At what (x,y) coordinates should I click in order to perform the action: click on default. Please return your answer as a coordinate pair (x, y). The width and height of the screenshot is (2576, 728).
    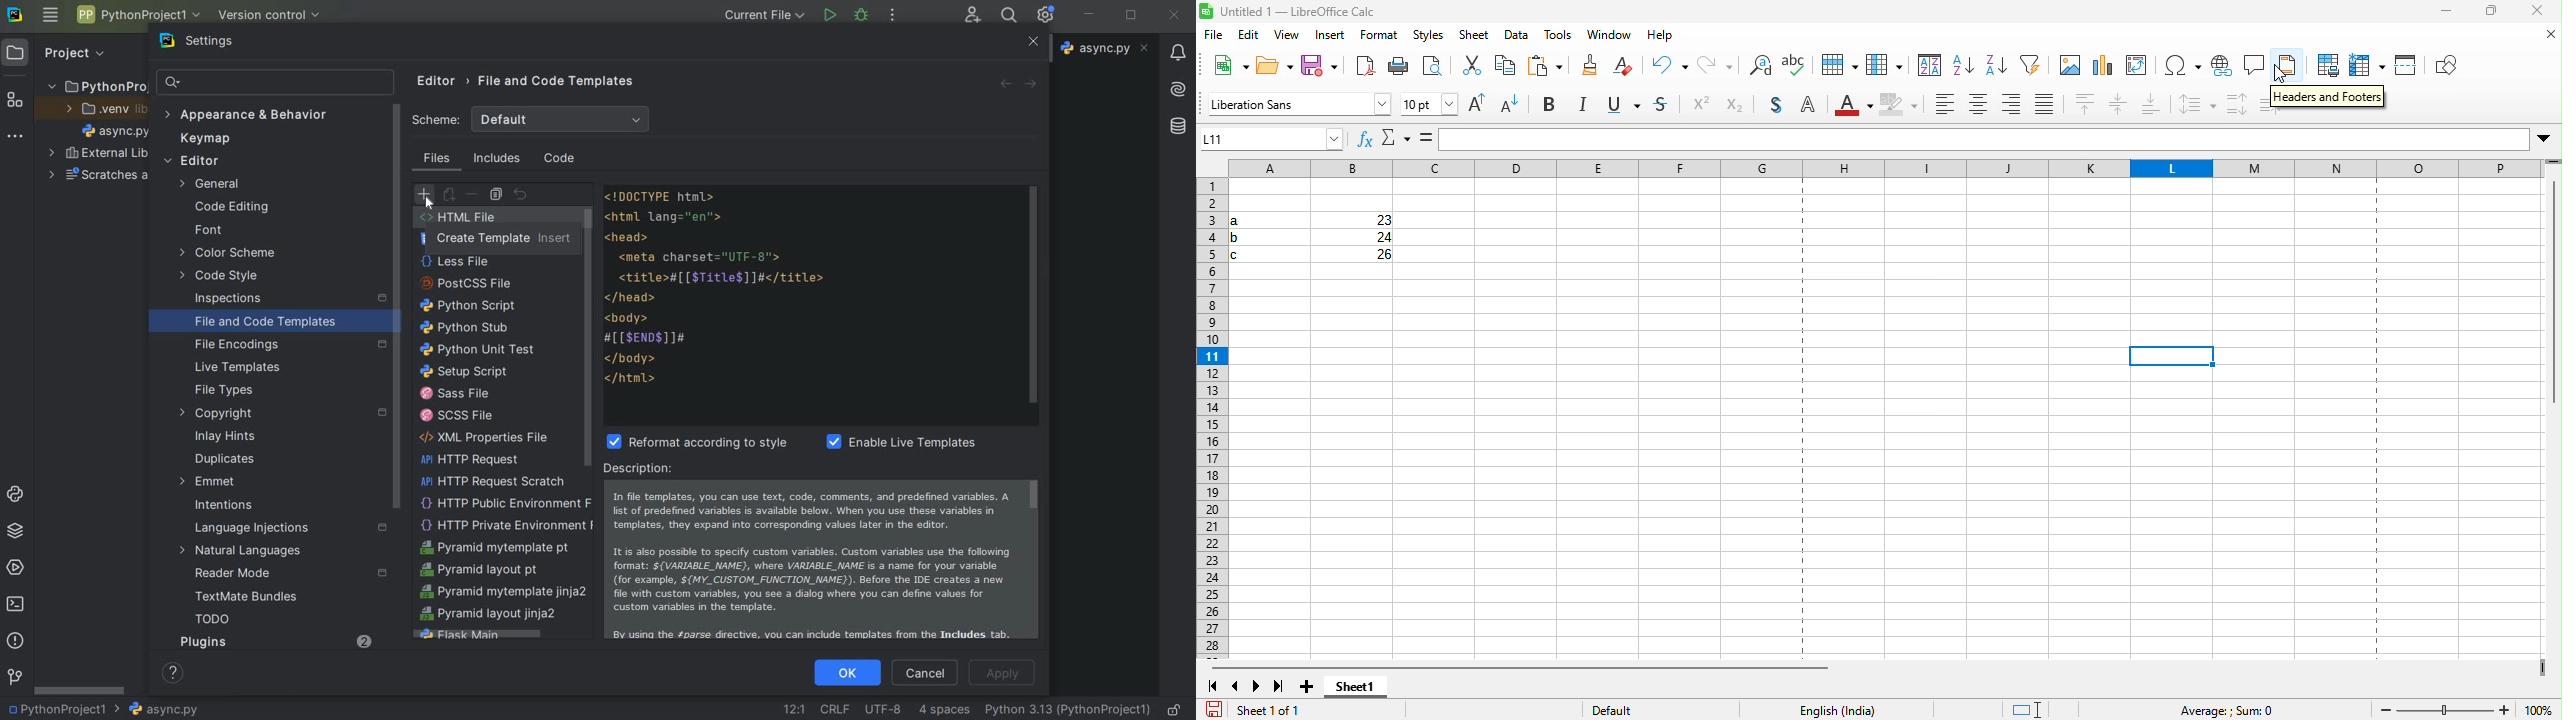
    Looking at the image, I should click on (1639, 707).